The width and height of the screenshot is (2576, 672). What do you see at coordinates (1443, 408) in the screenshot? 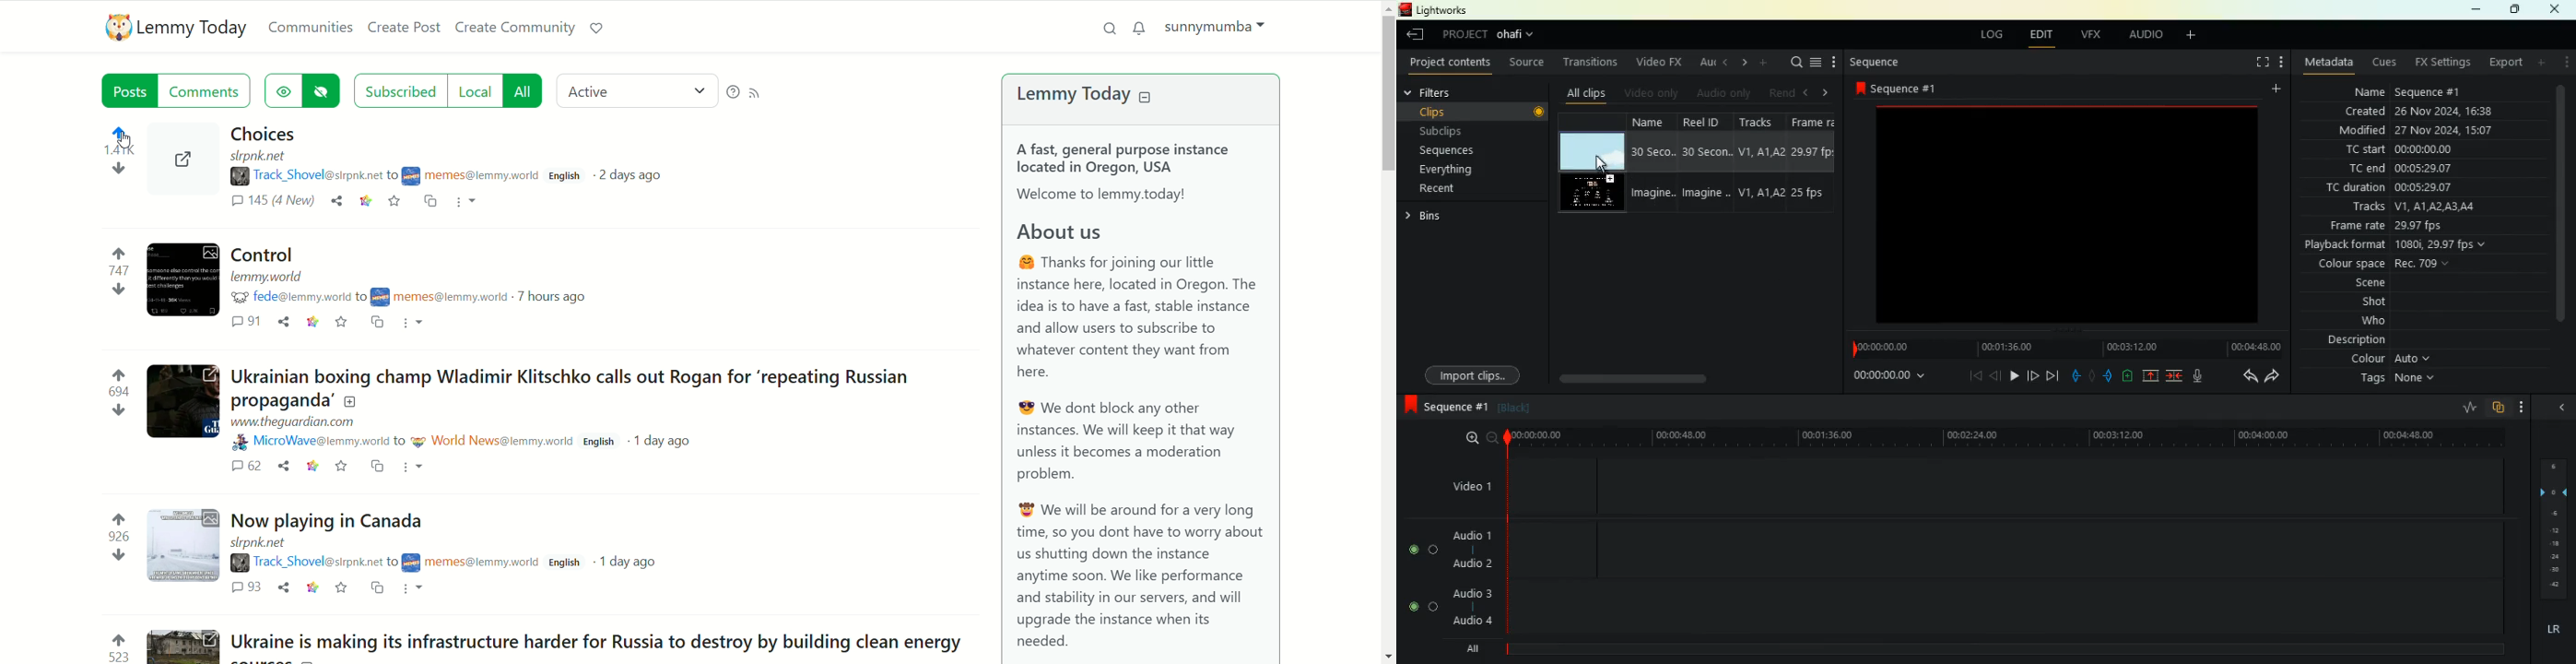
I see `sequence` at bounding box center [1443, 408].